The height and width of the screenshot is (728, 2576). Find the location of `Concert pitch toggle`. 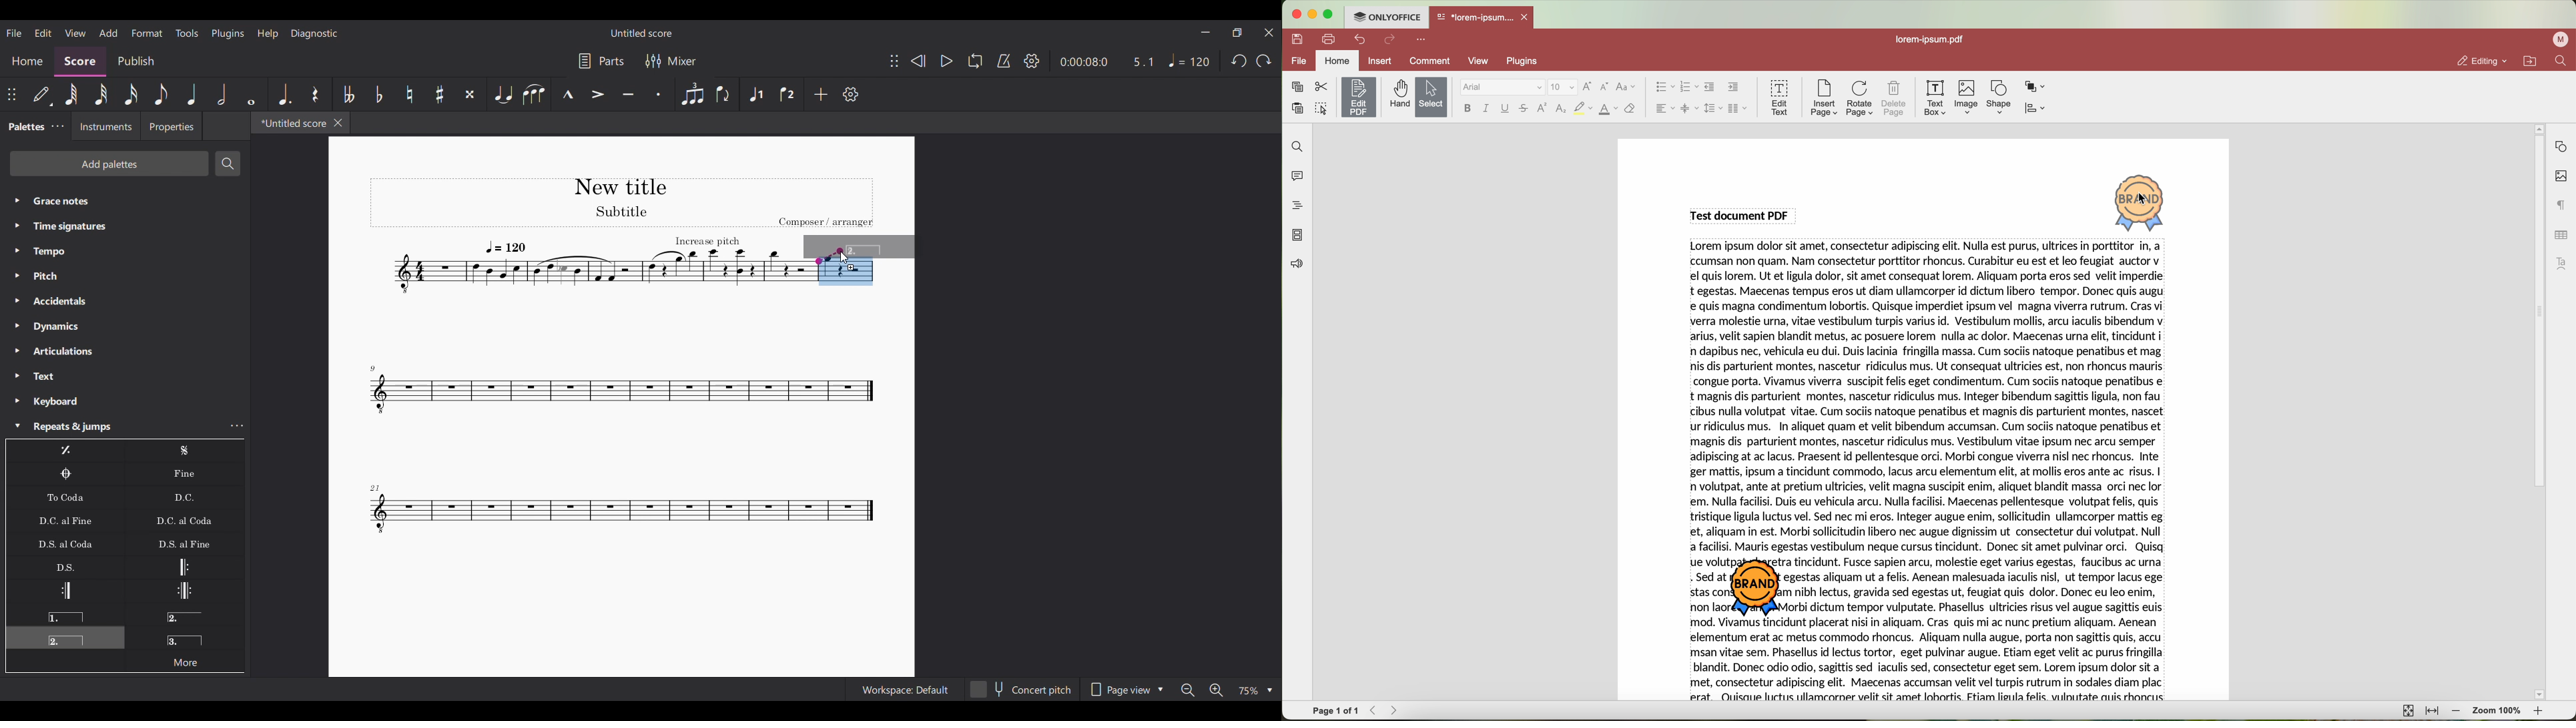

Concert pitch toggle is located at coordinates (1022, 689).